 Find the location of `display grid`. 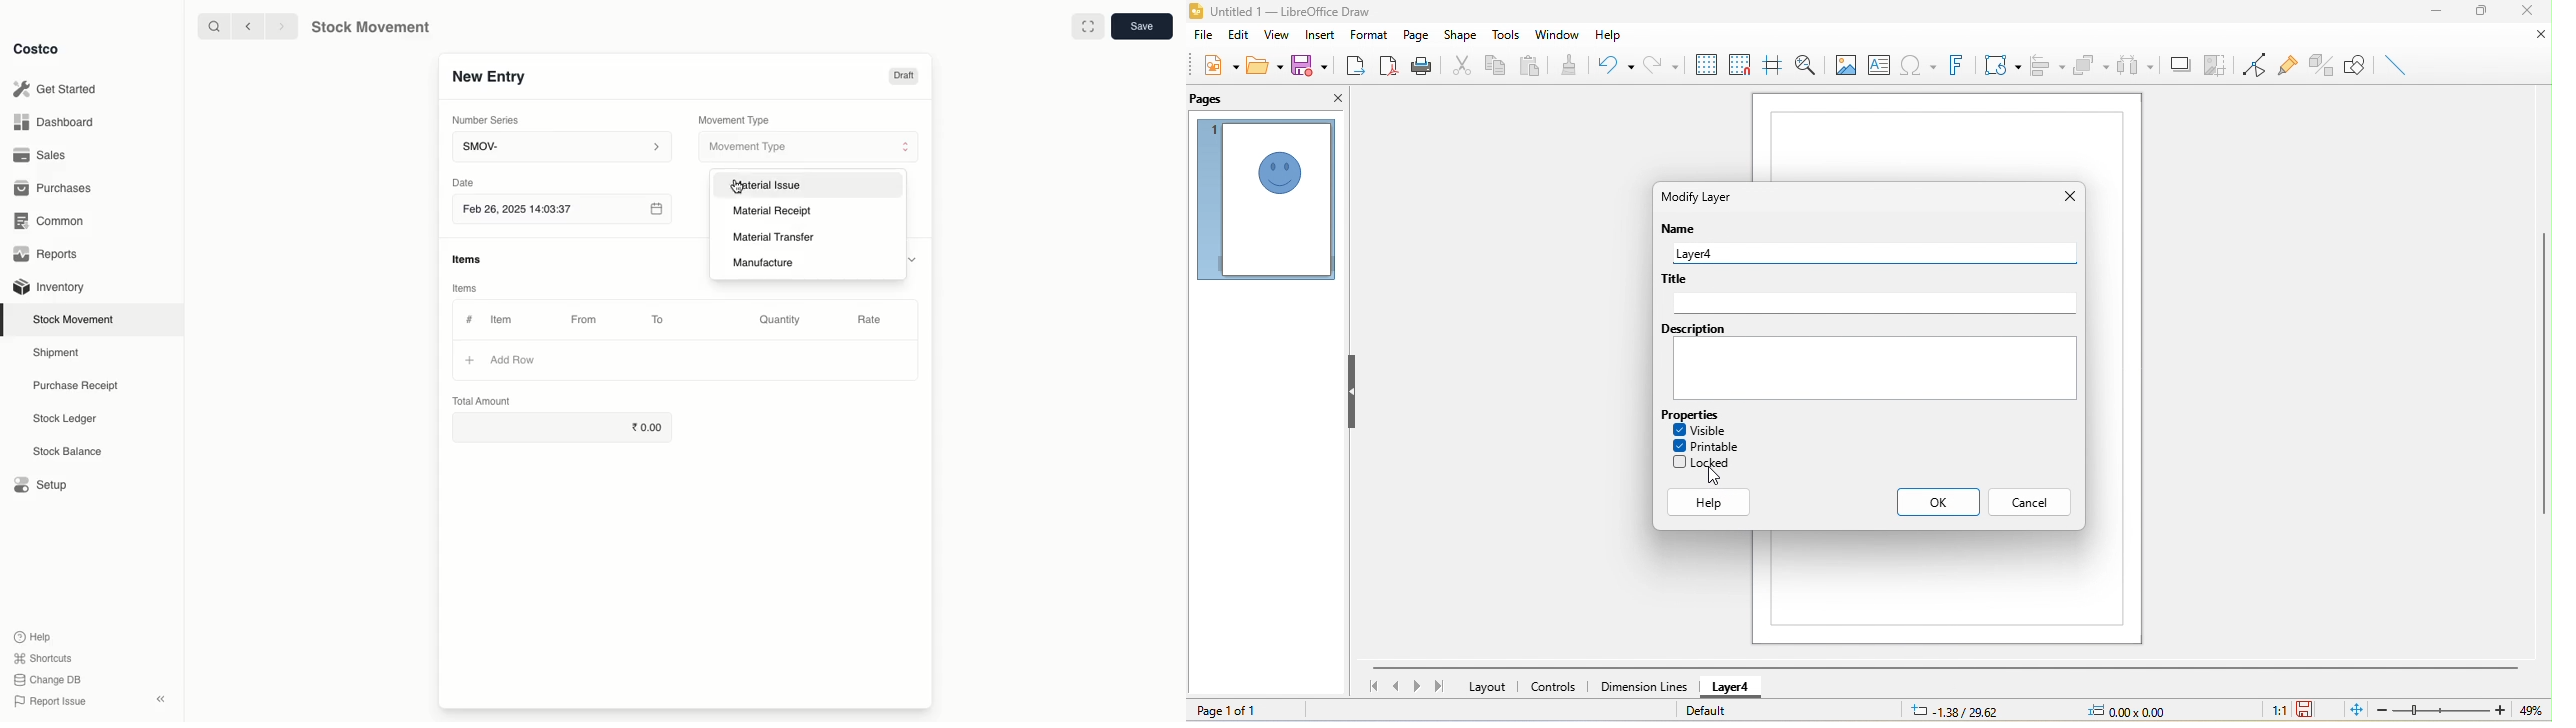

display grid is located at coordinates (1708, 65).